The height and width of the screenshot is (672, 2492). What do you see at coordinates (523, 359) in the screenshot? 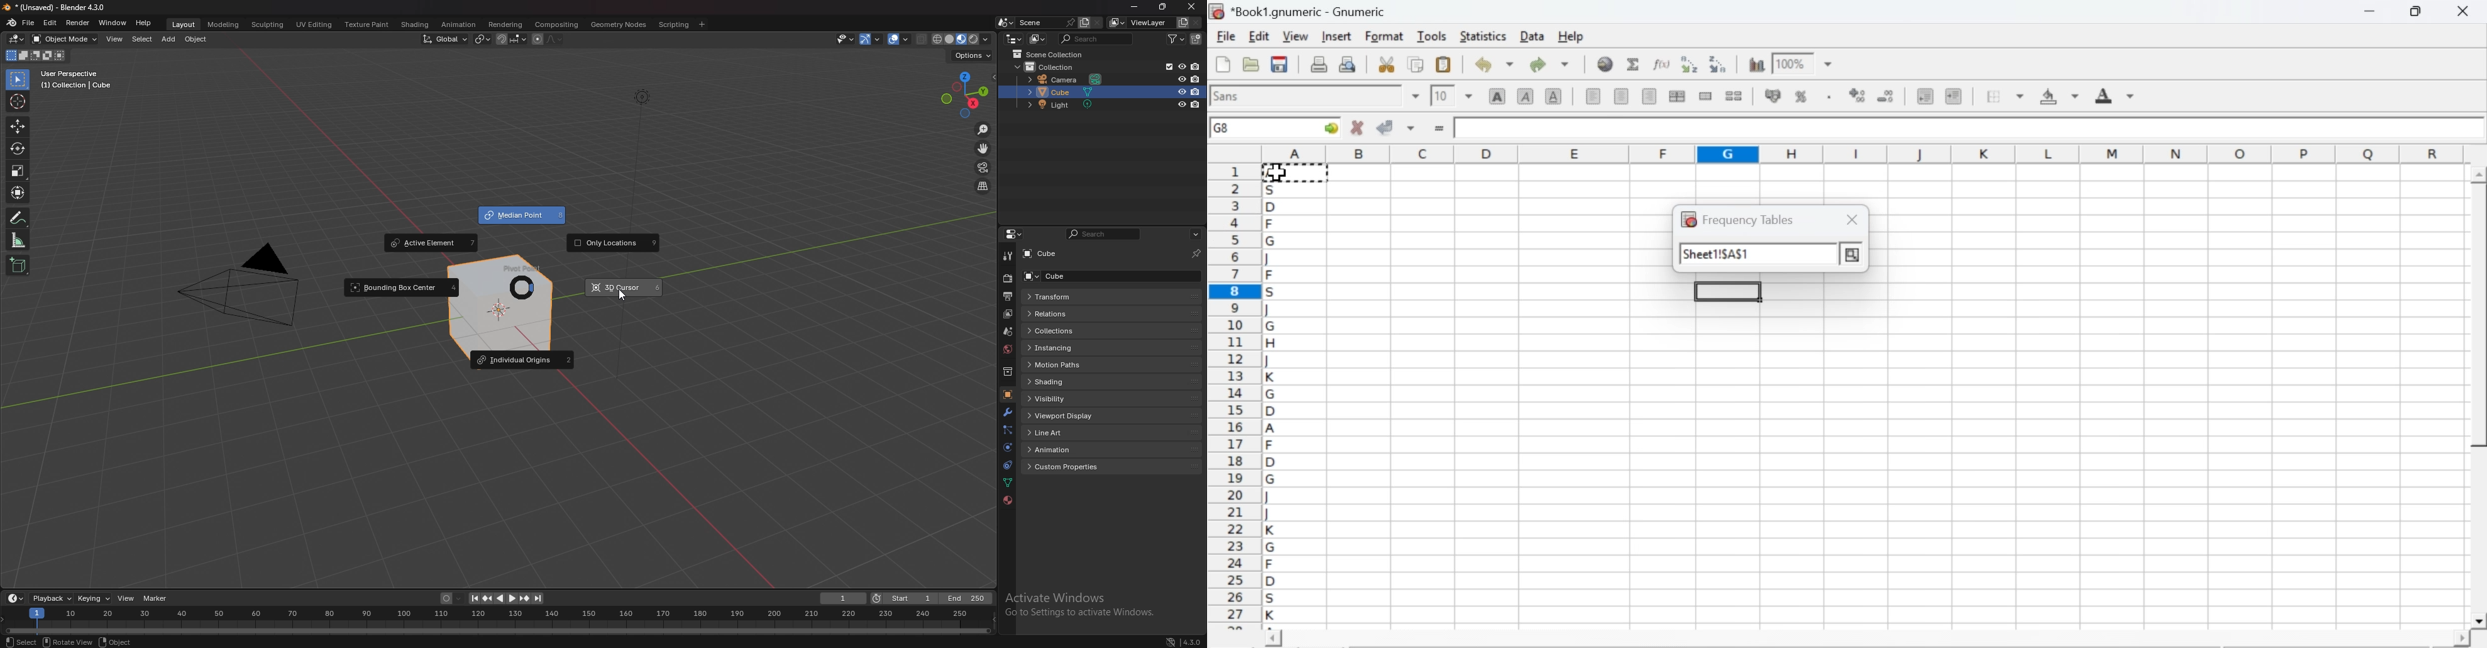
I see `individual origins` at bounding box center [523, 359].